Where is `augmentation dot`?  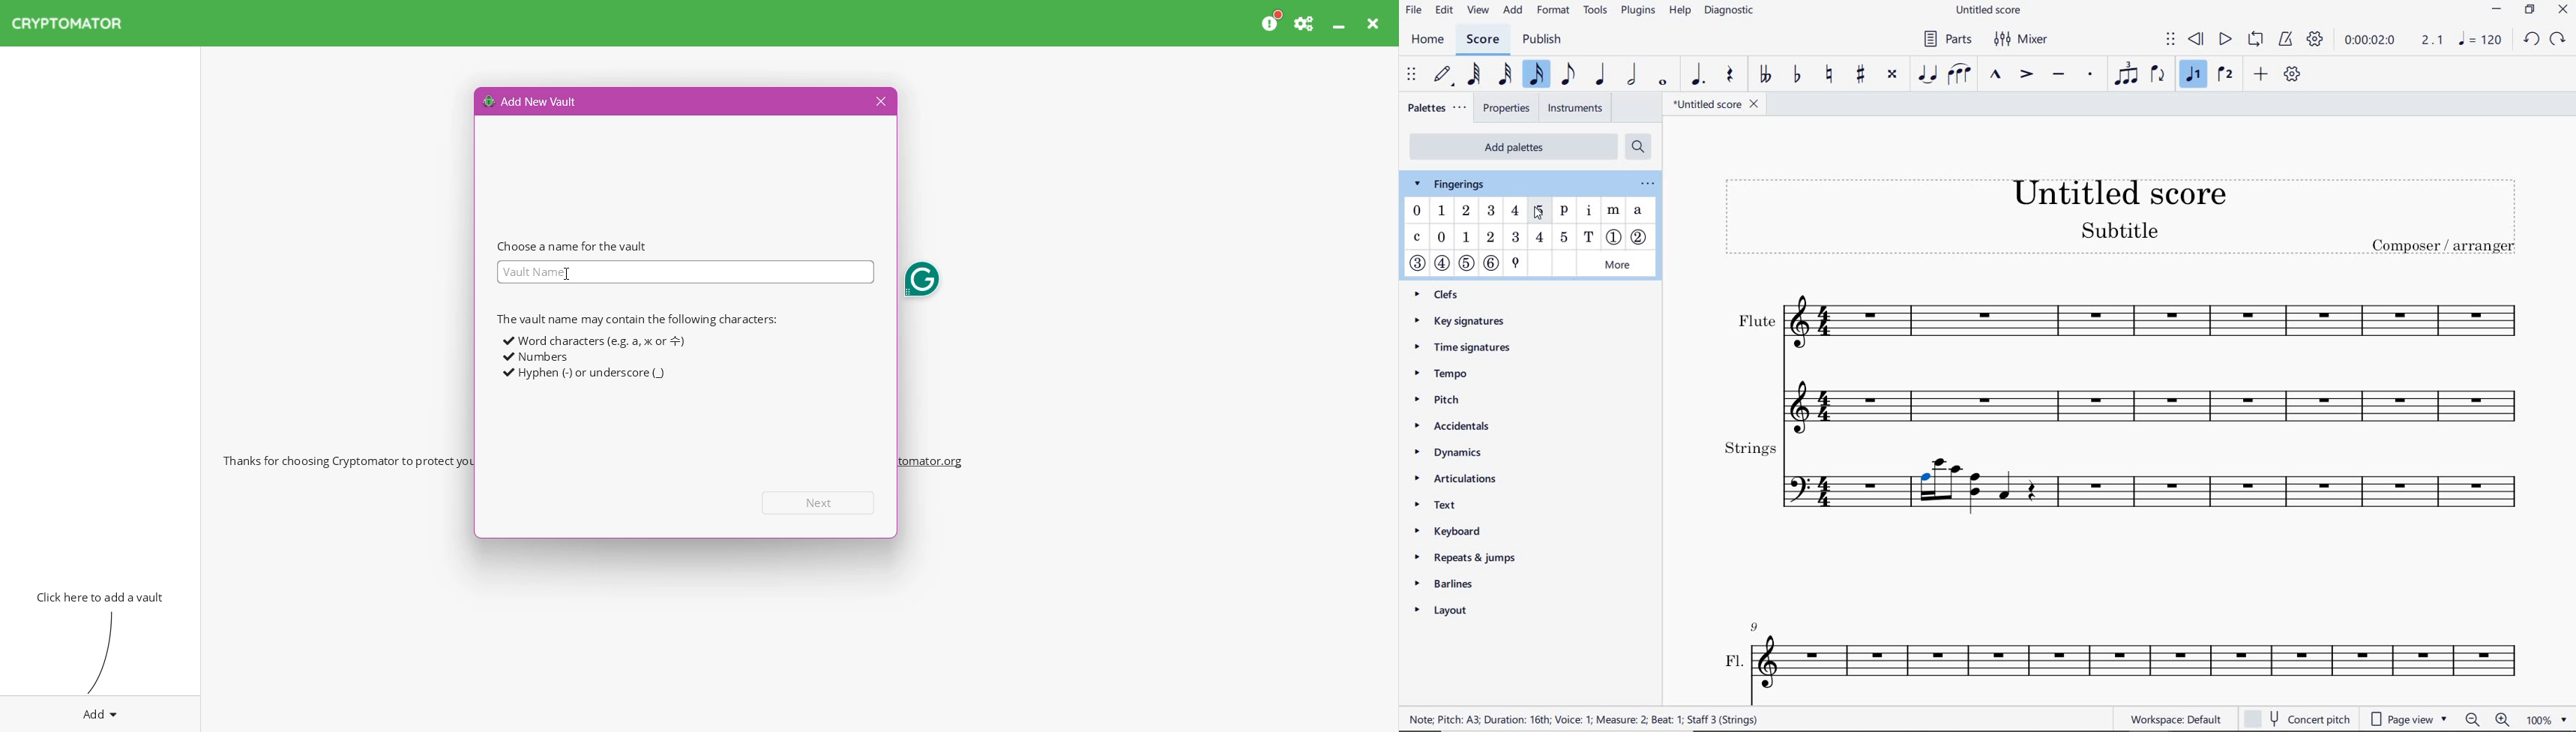
augmentation dot is located at coordinates (1701, 73).